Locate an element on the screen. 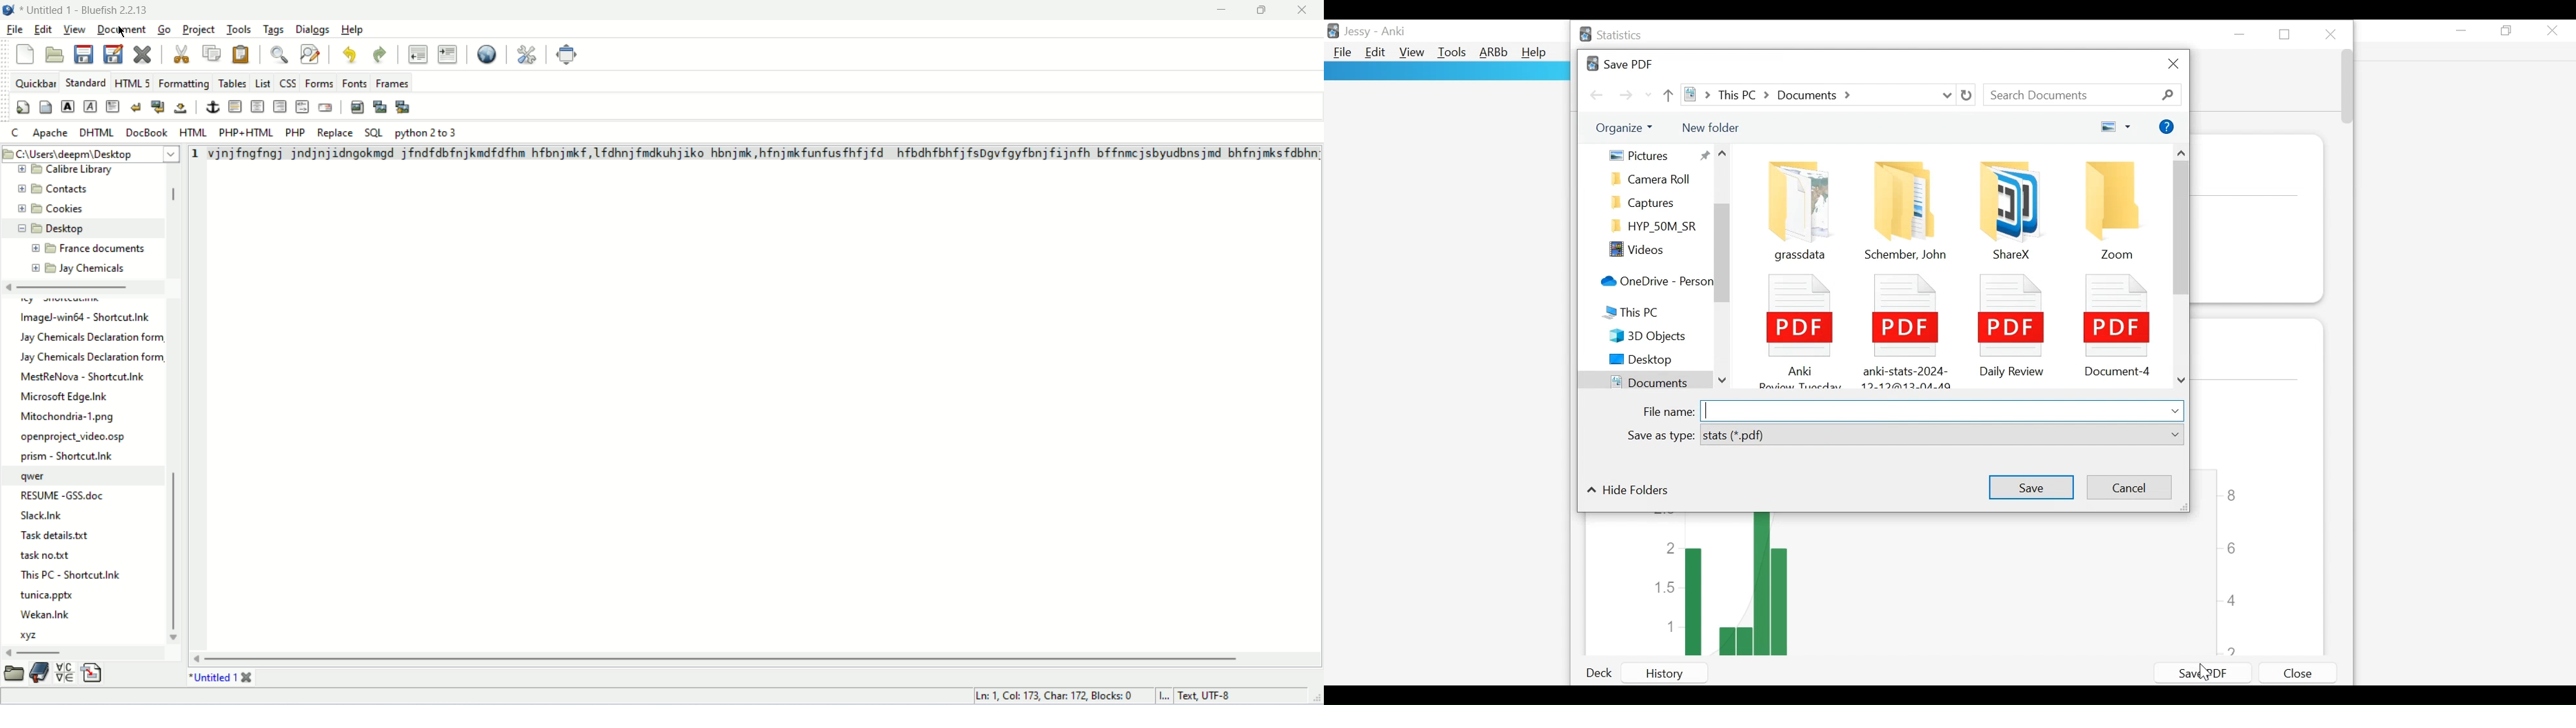  prism - Shortcut.Ink is located at coordinates (68, 456).